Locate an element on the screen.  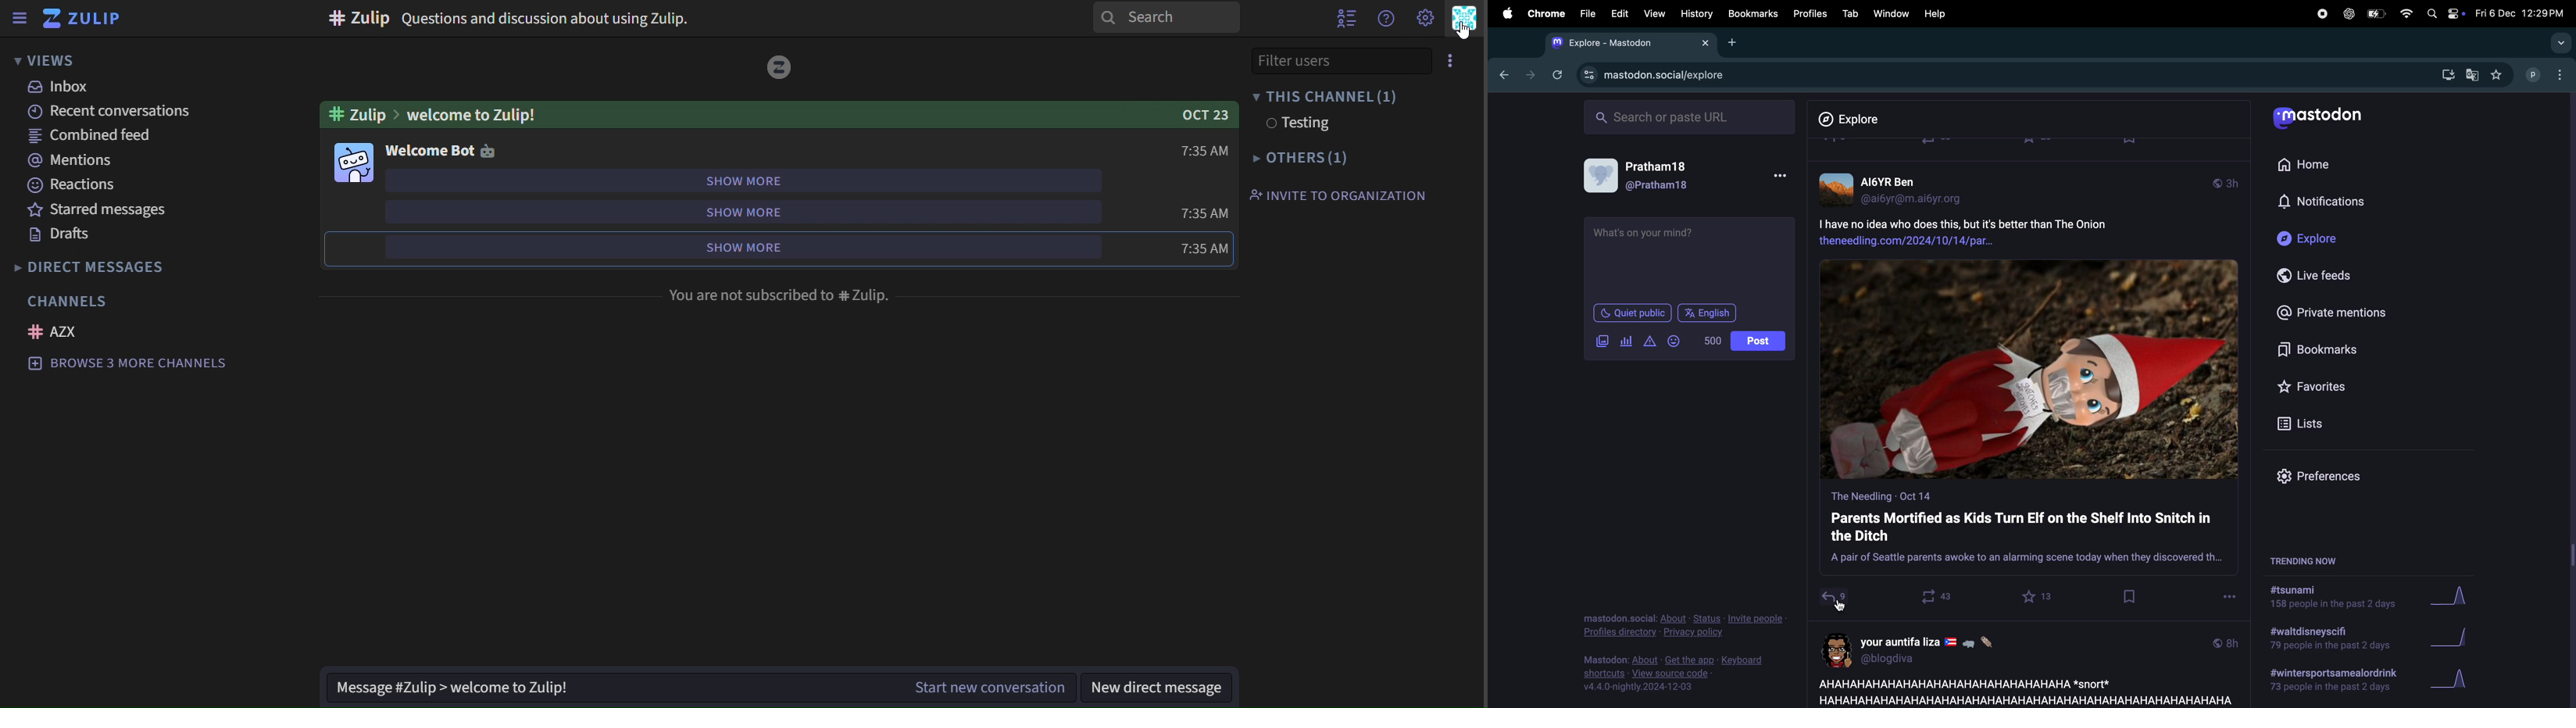
drafts is located at coordinates (58, 234).